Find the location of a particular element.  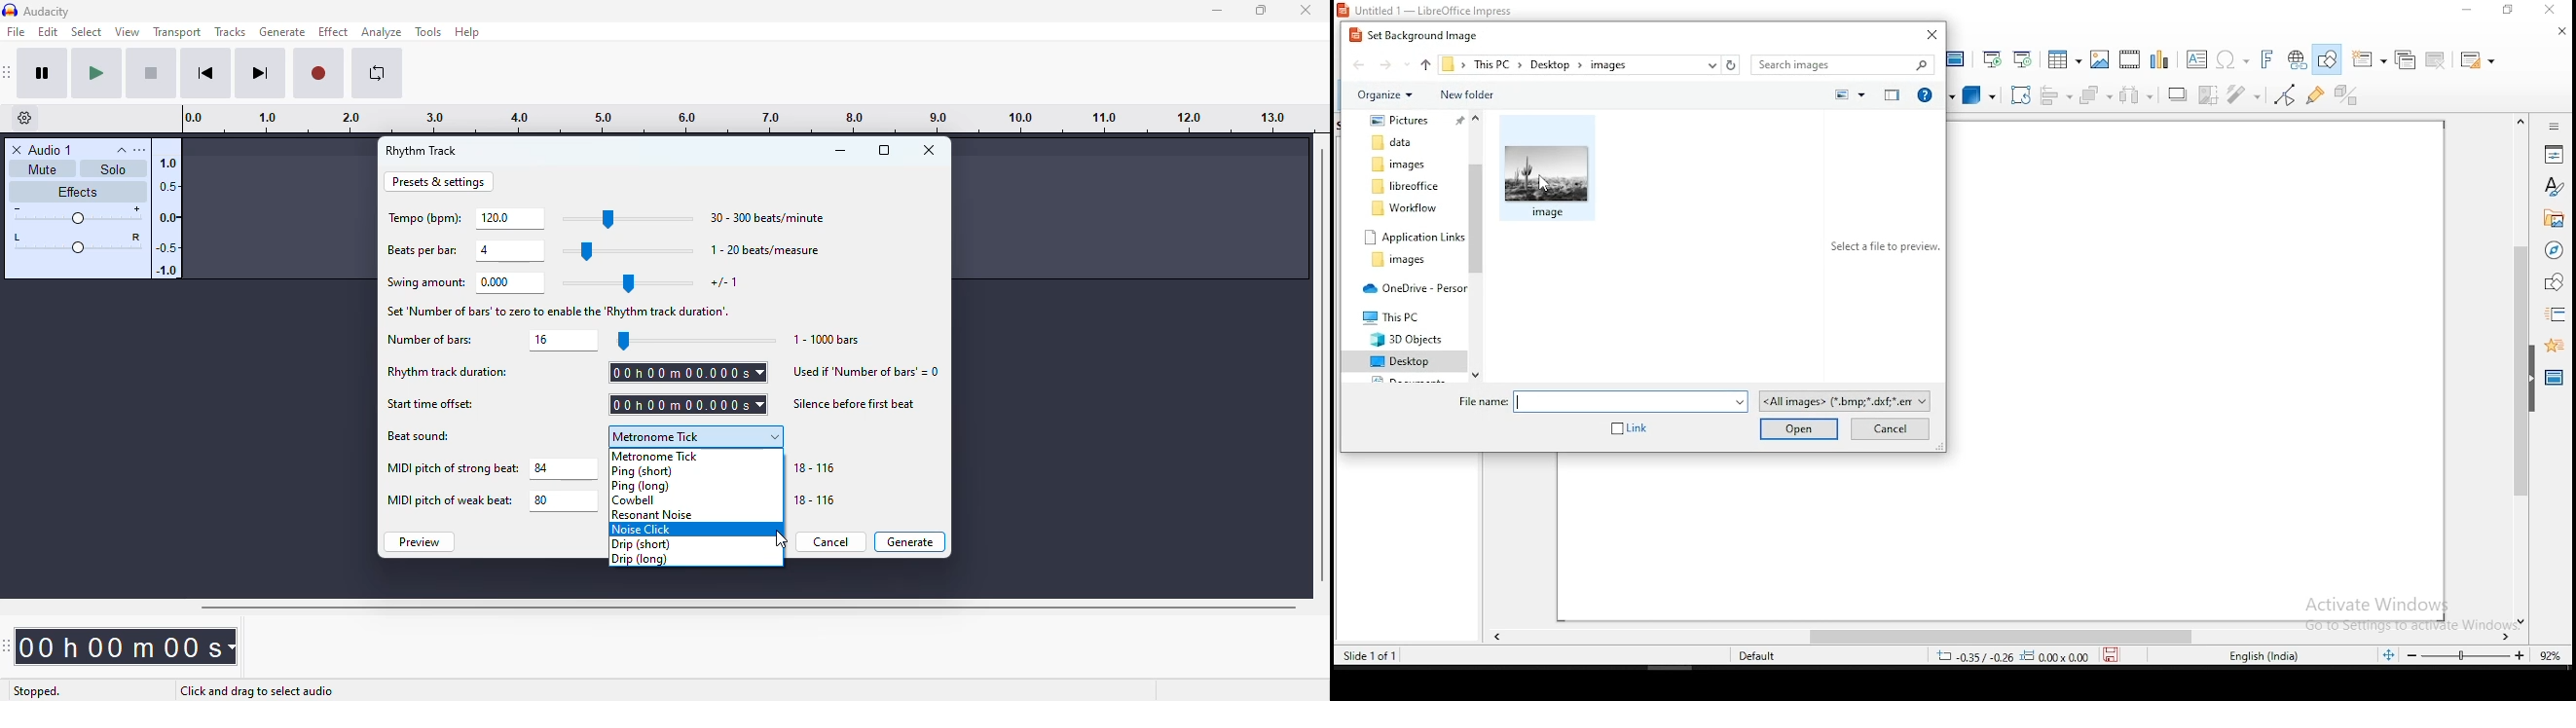

special characters is located at coordinates (2232, 60).